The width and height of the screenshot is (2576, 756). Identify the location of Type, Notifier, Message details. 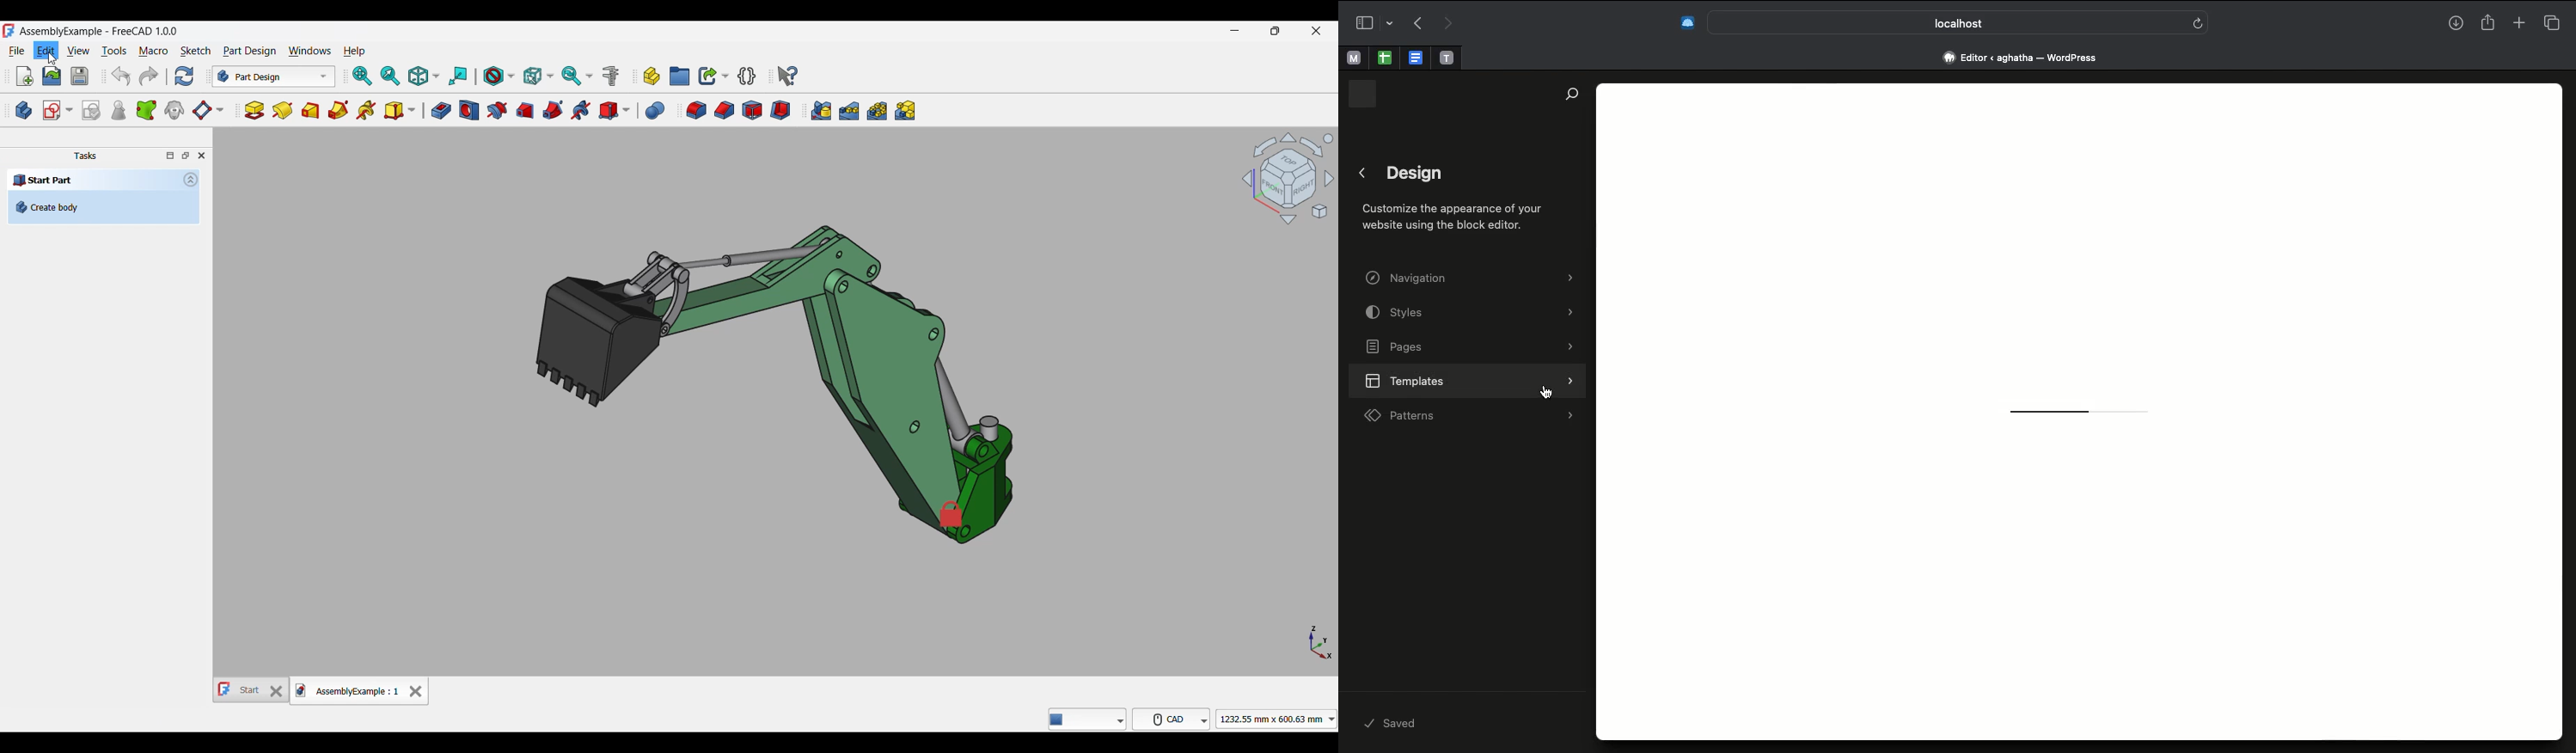
(1088, 719).